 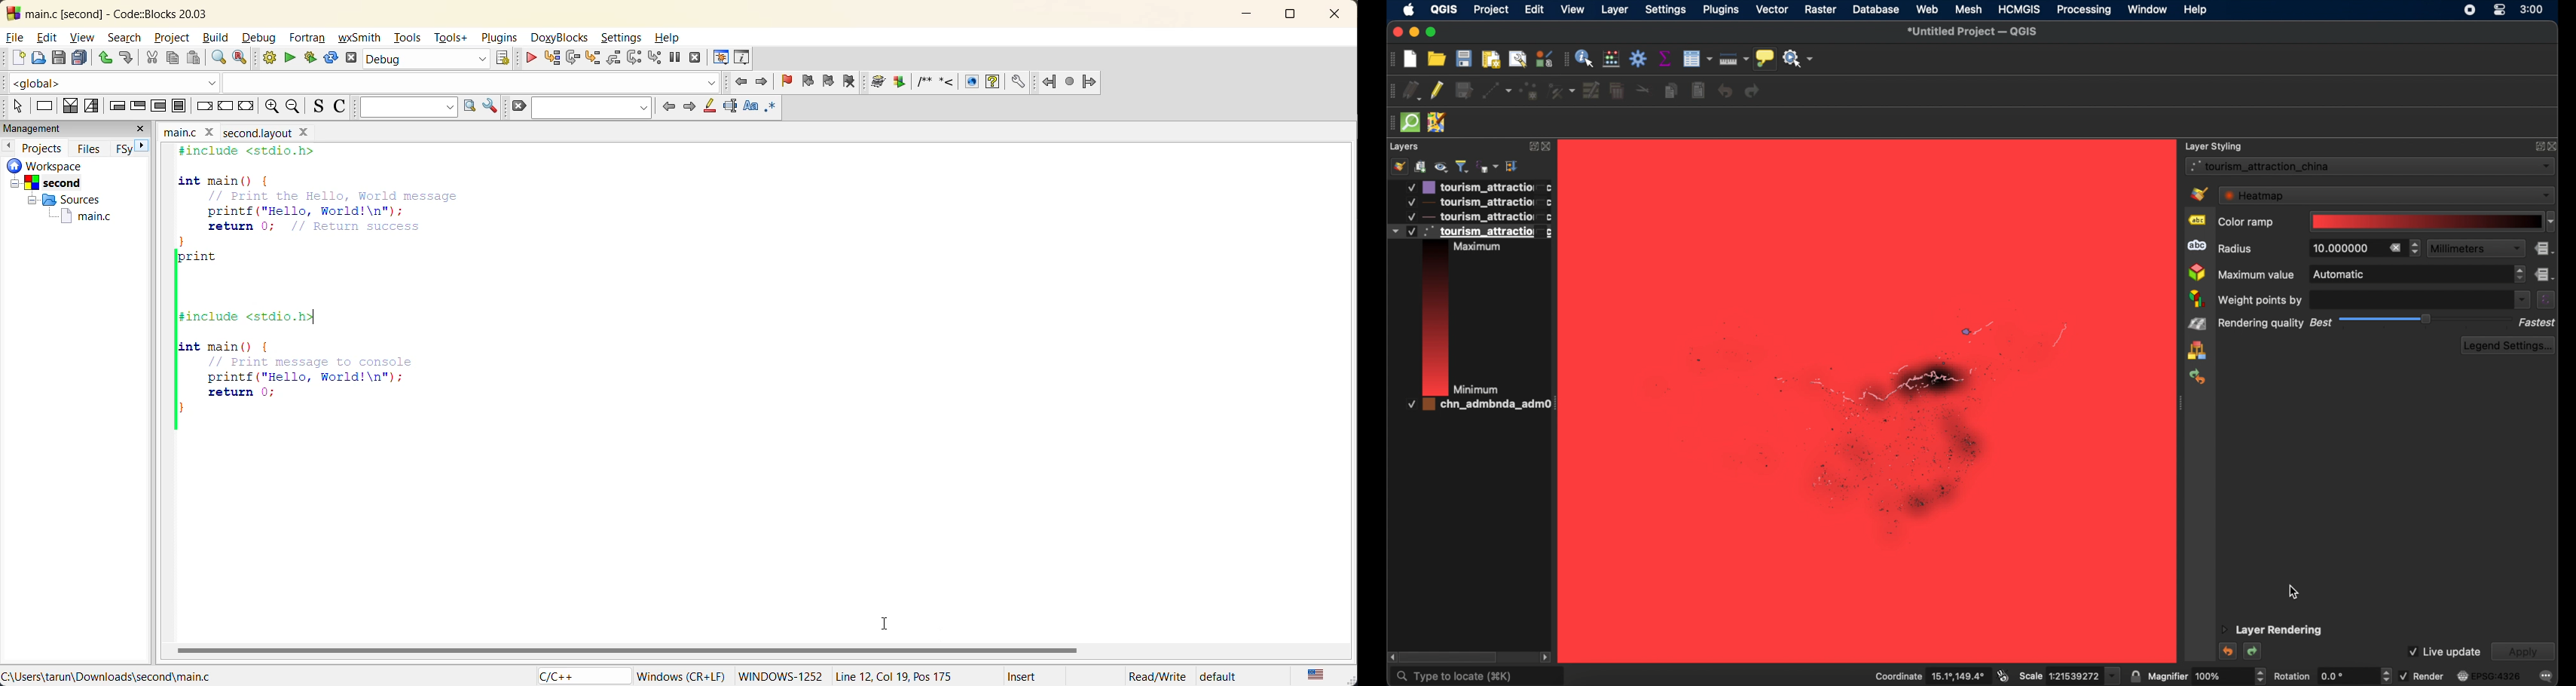 What do you see at coordinates (573, 57) in the screenshot?
I see `next line` at bounding box center [573, 57].